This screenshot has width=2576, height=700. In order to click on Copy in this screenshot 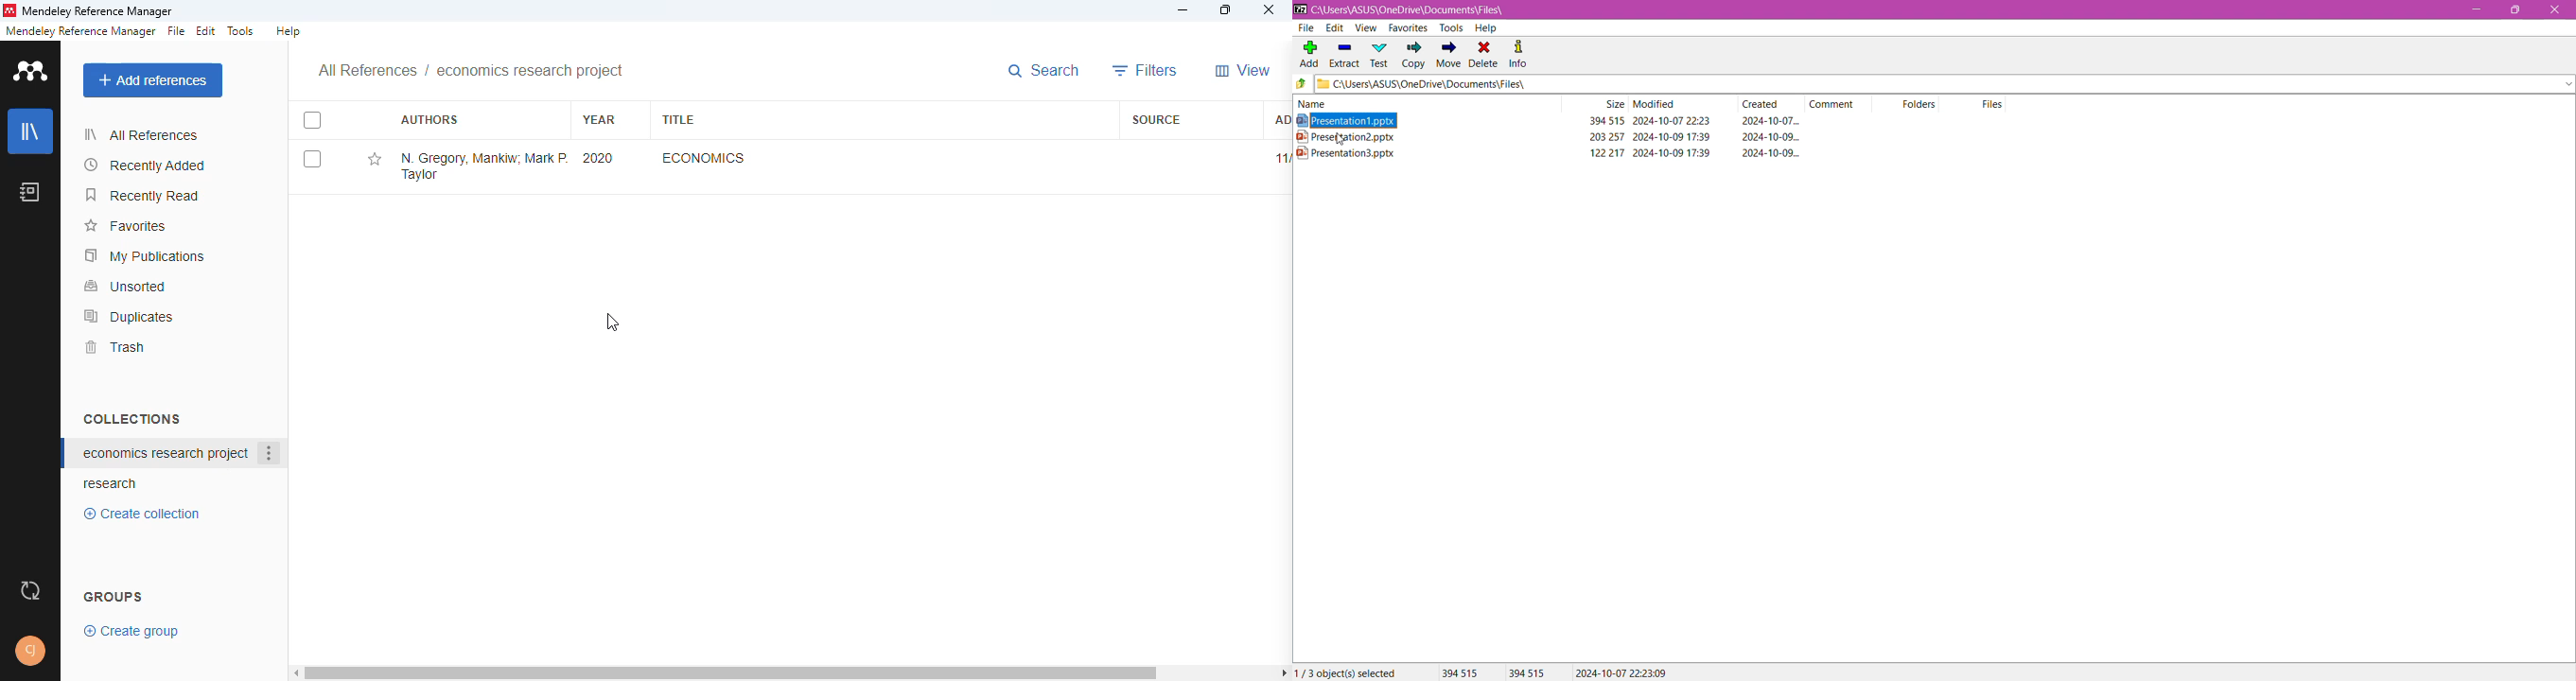, I will do `click(1413, 56)`.